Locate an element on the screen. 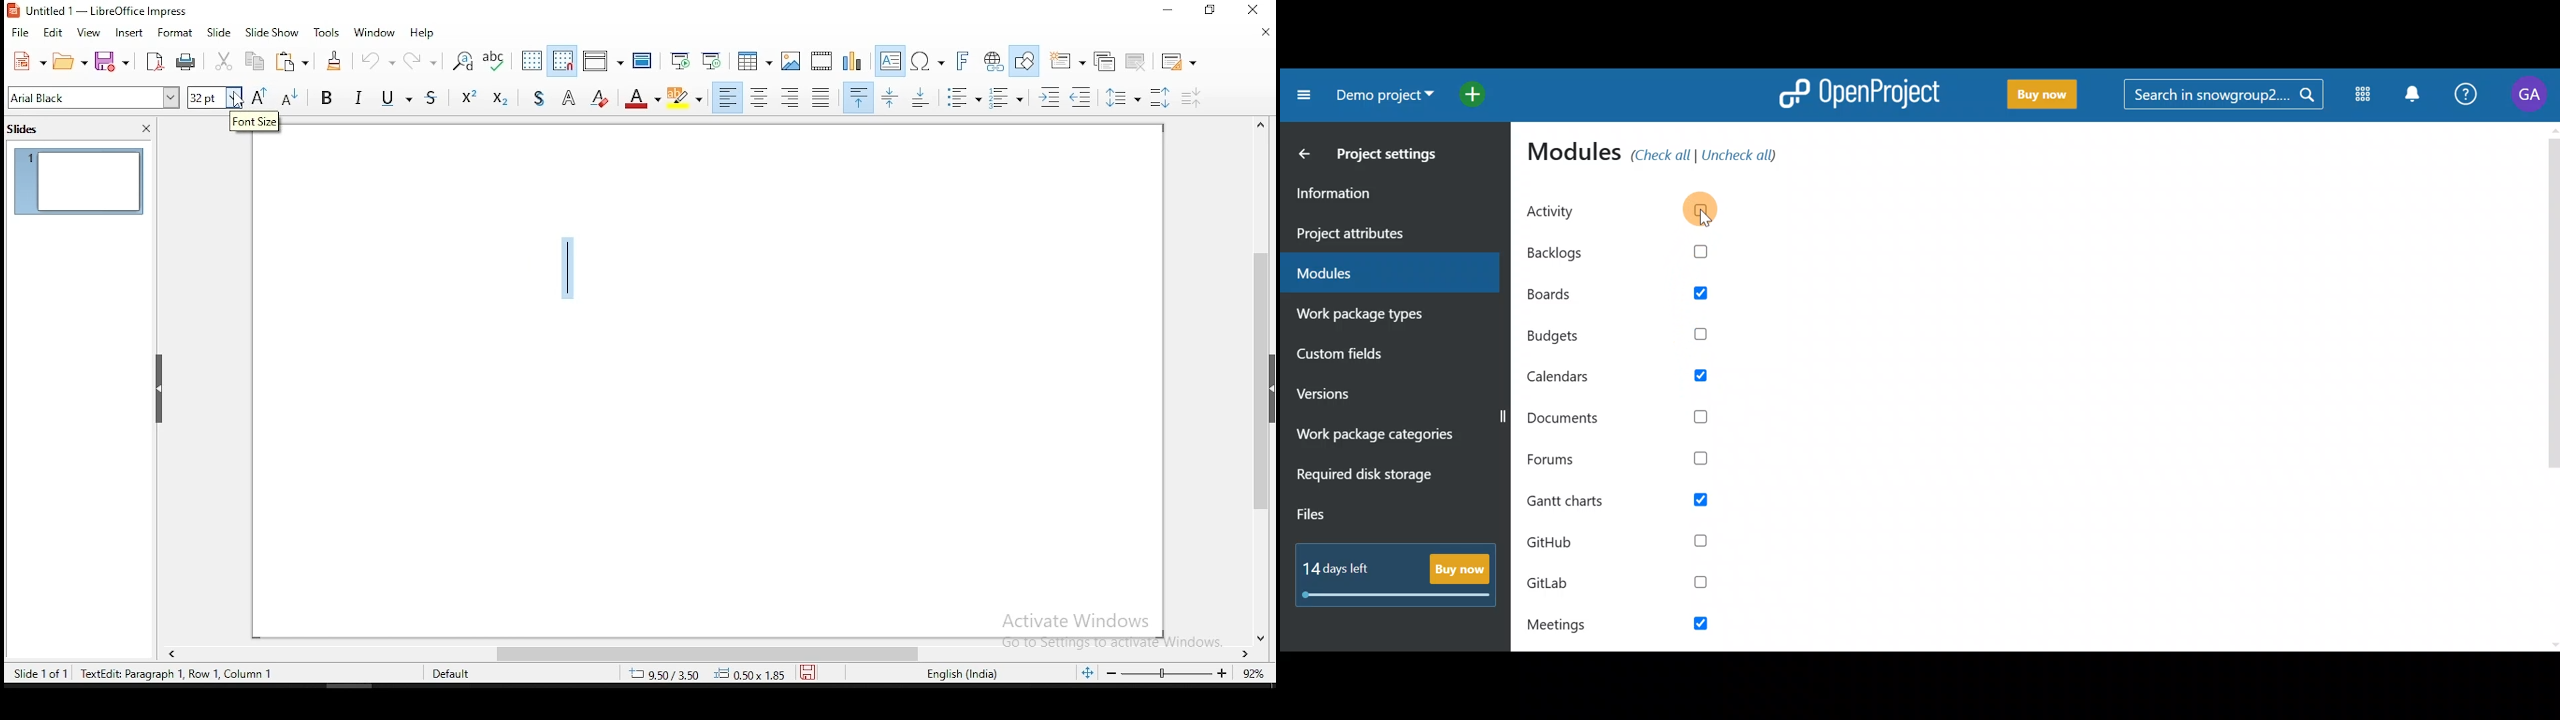 The image size is (2576, 728). text box is located at coordinates (891, 61).